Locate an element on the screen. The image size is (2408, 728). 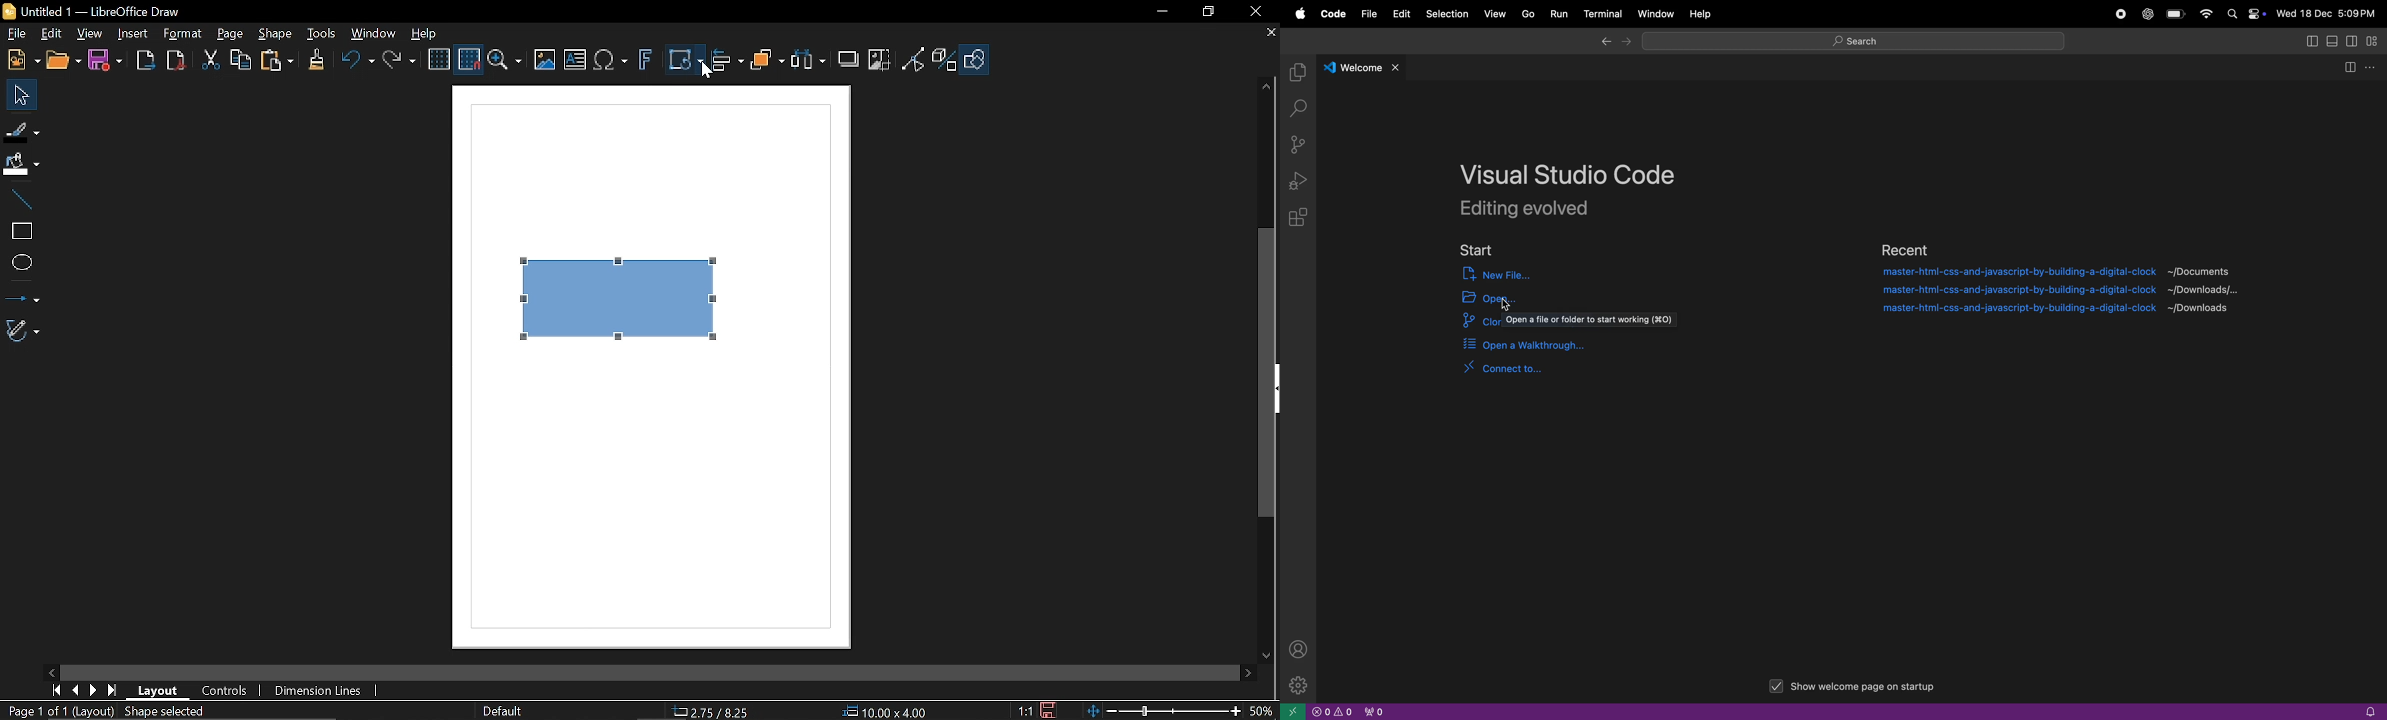
50% (Current Zoom) is located at coordinates (1265, 709).